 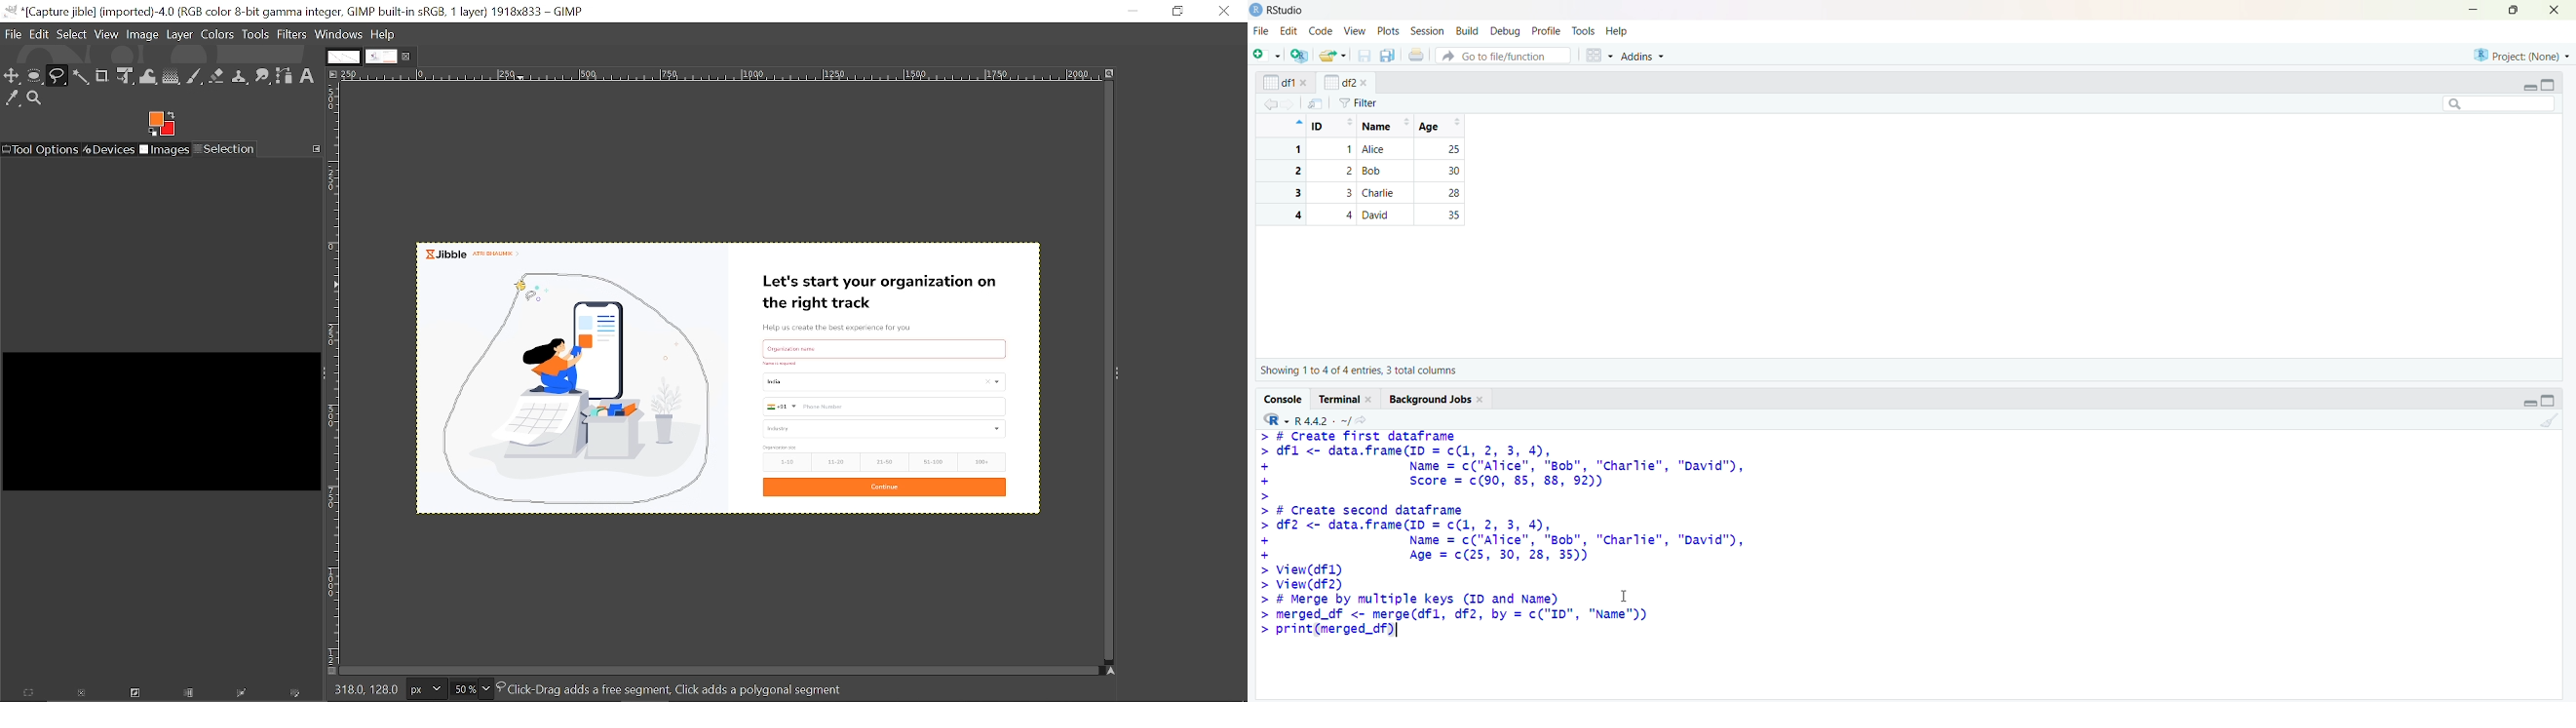 I want to click on plots, so click(x=1390, y=32).